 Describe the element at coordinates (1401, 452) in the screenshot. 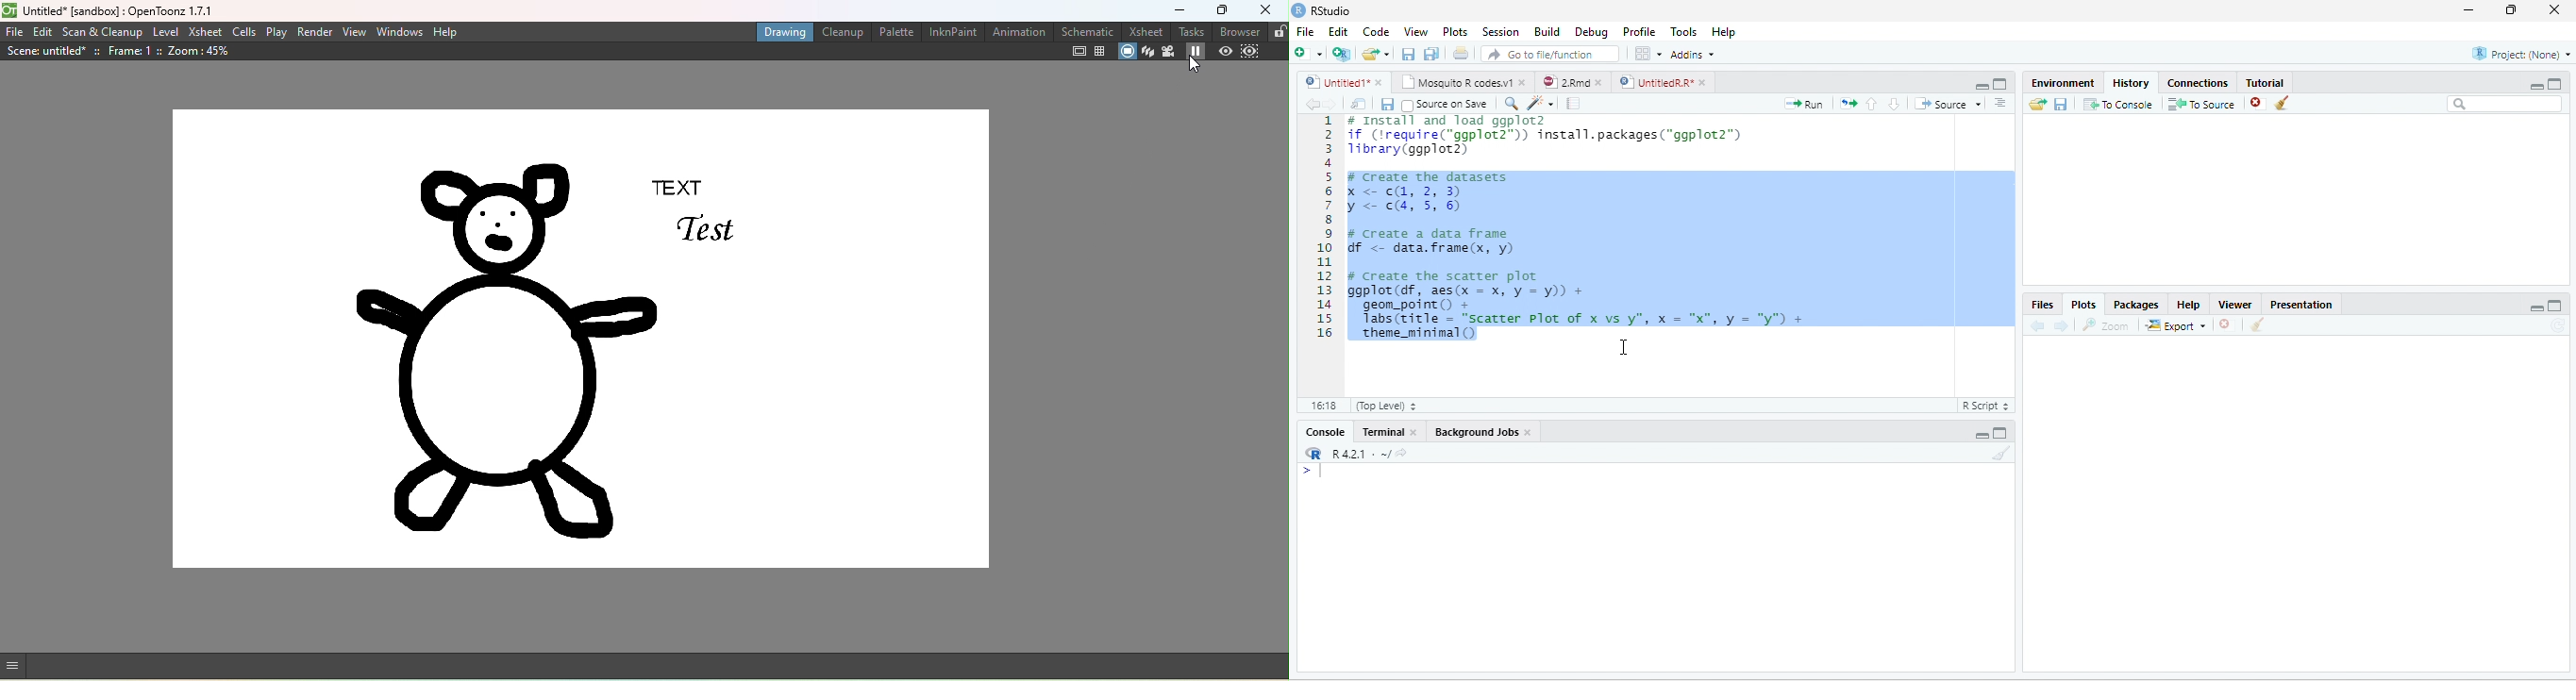

I see `View the current working directory` at that location.